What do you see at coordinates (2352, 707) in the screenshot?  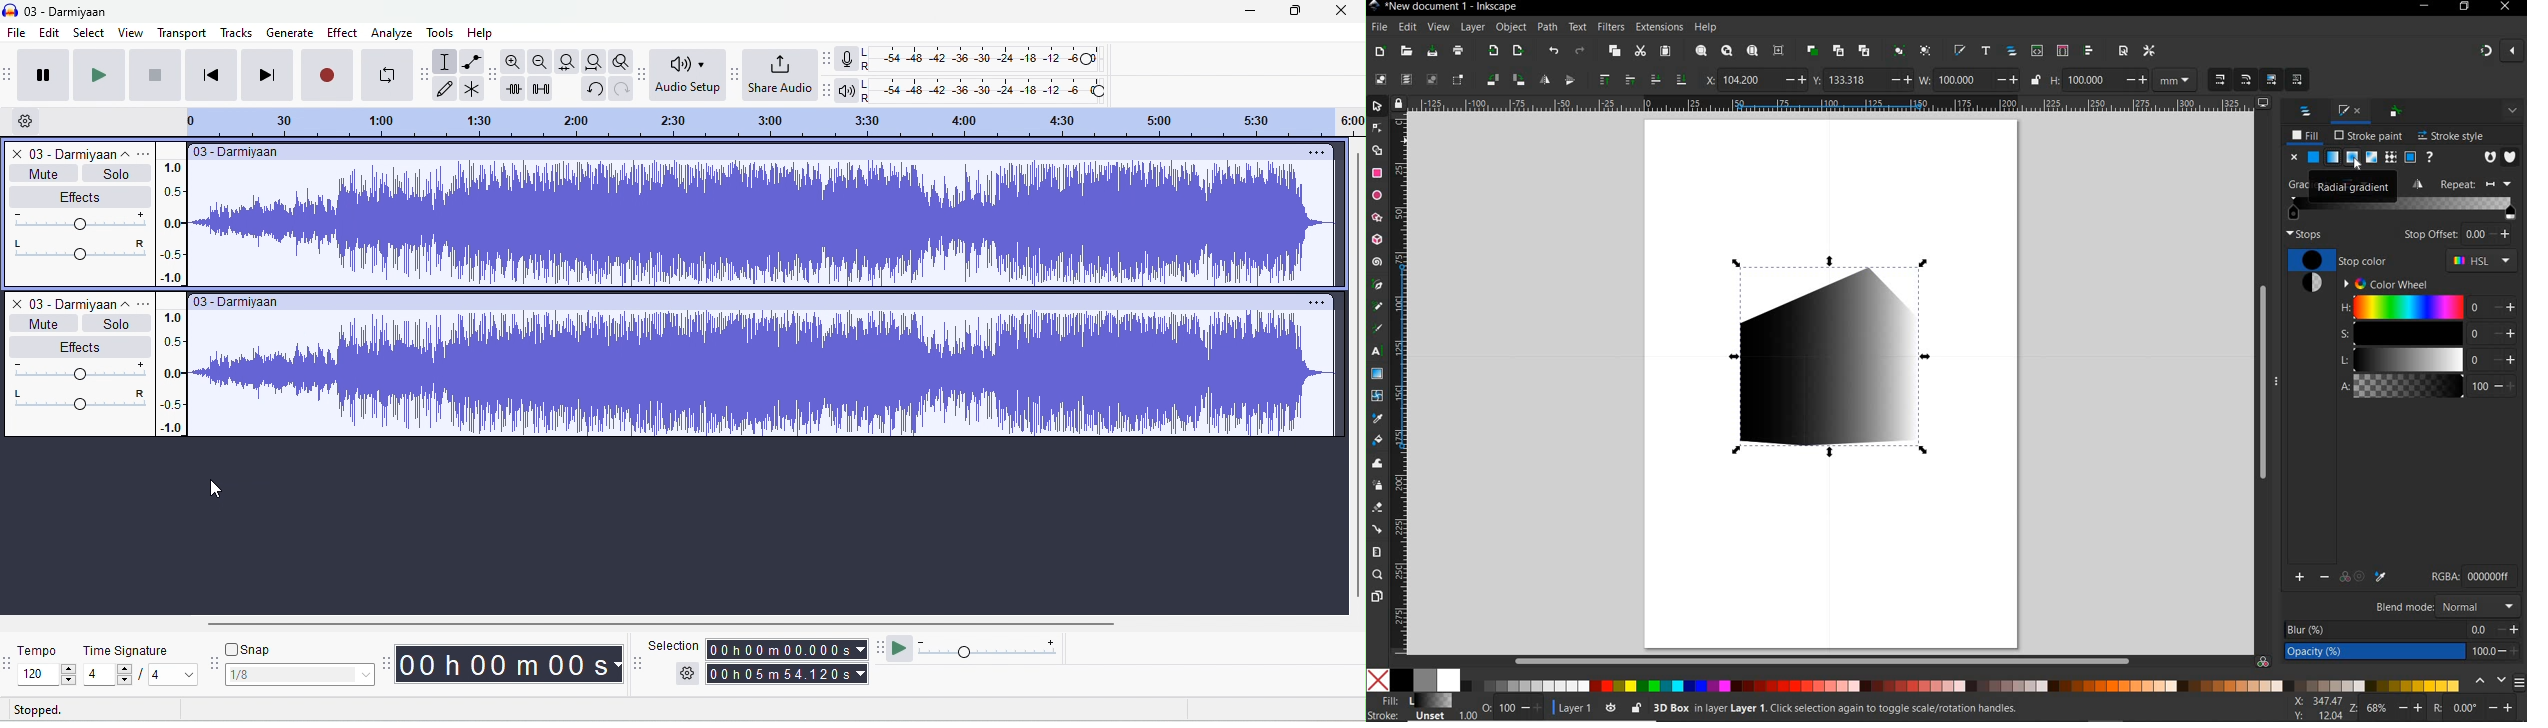 I see `ZOOM` at bounding box center [2352, 707].